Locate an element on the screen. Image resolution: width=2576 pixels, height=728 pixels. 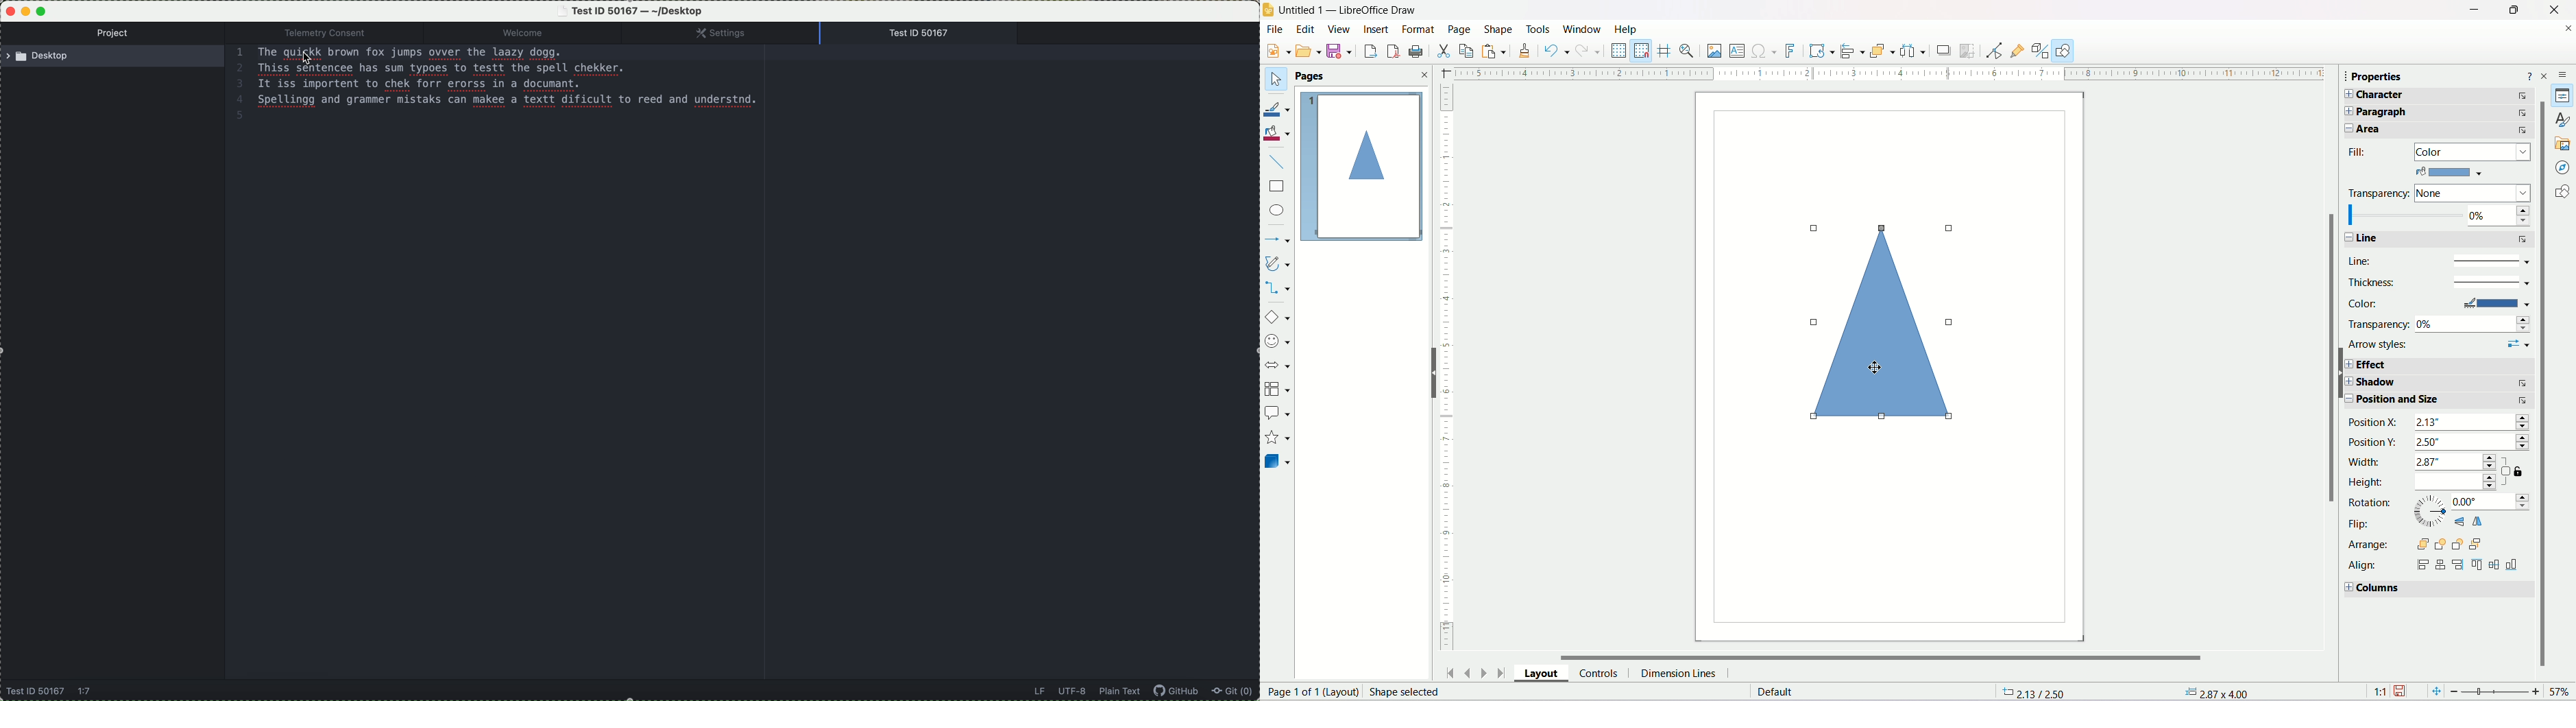
Toggle Extrusion is located at coordinates (2041, 49).